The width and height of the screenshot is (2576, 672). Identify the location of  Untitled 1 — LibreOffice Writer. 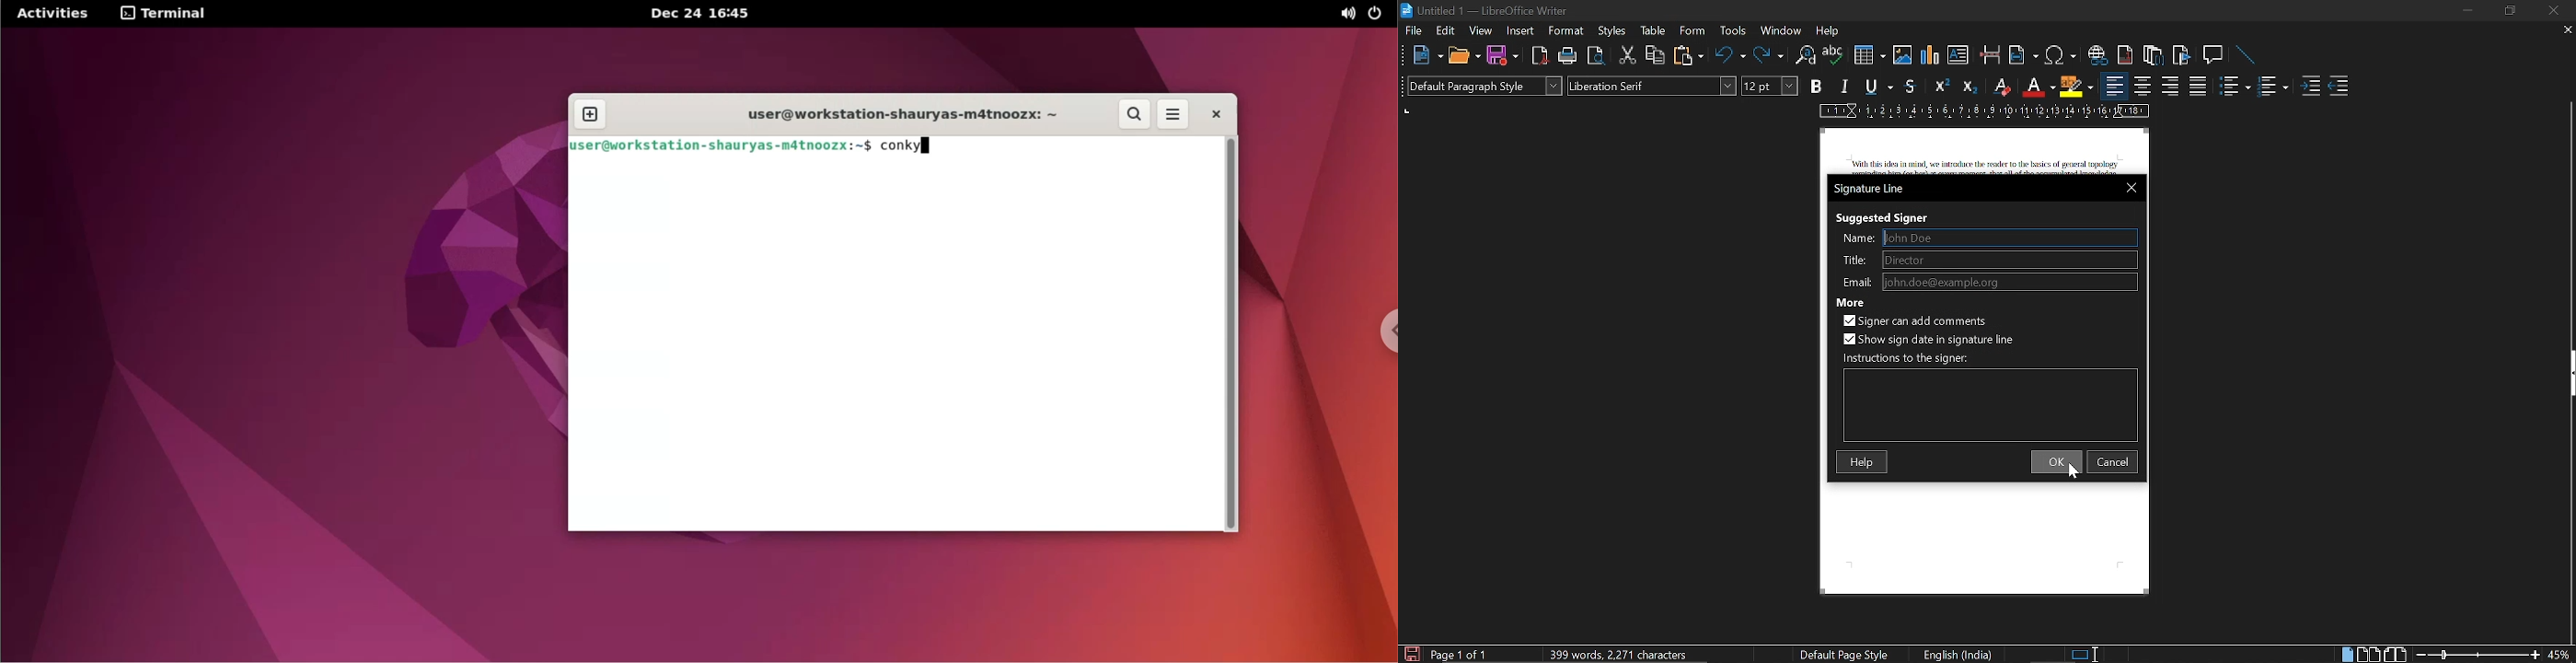
(1493, 9).